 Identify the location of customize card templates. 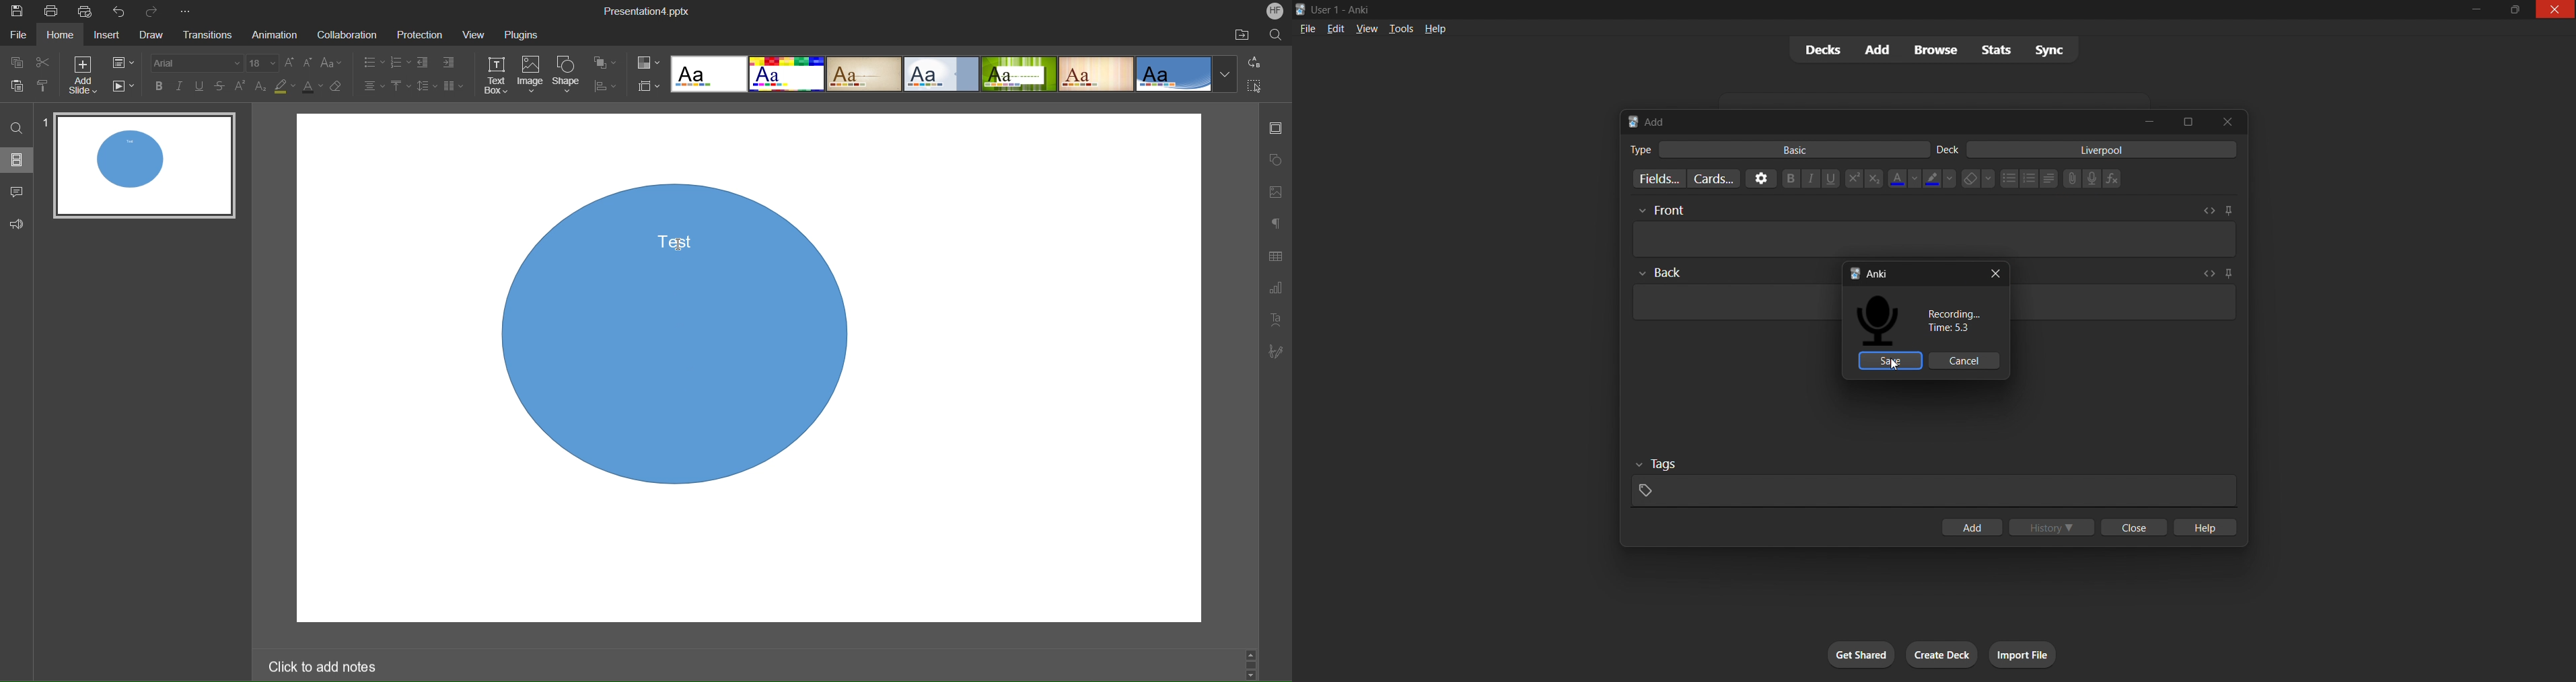
(1714, 180).